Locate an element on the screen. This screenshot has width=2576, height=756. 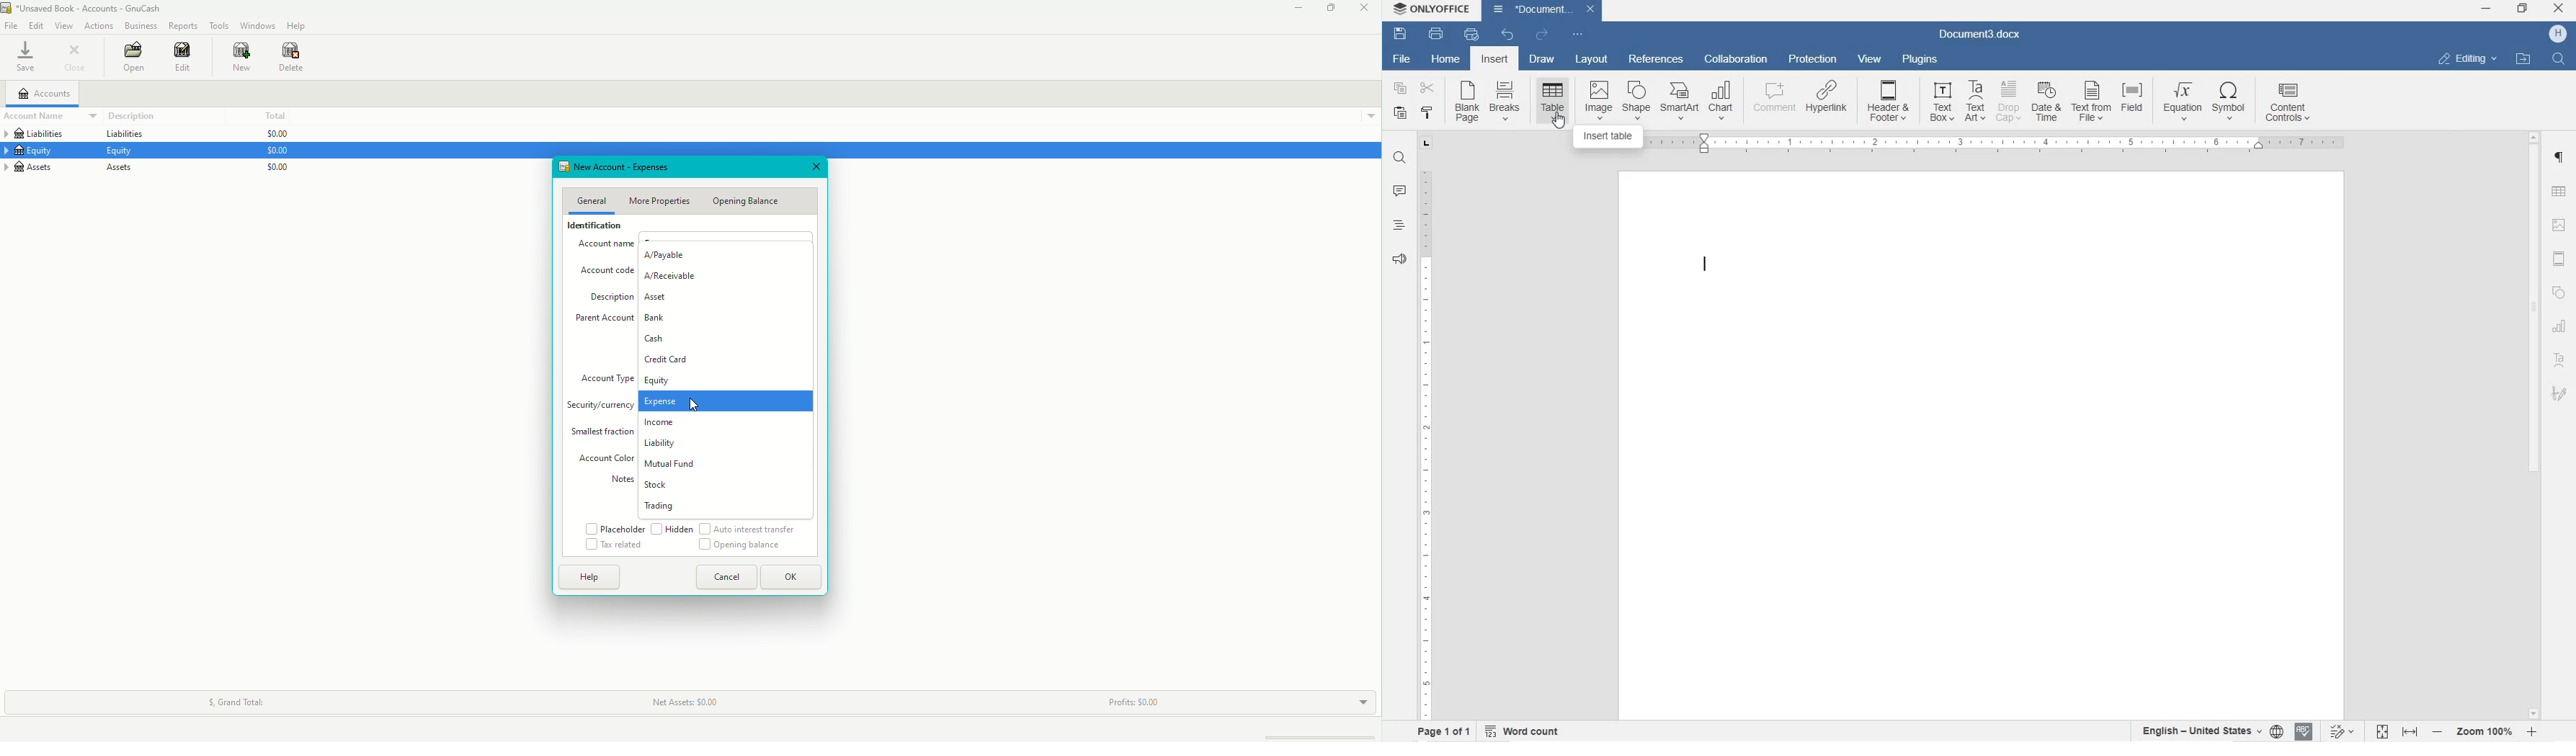
View is located at coordinates (63, 24).